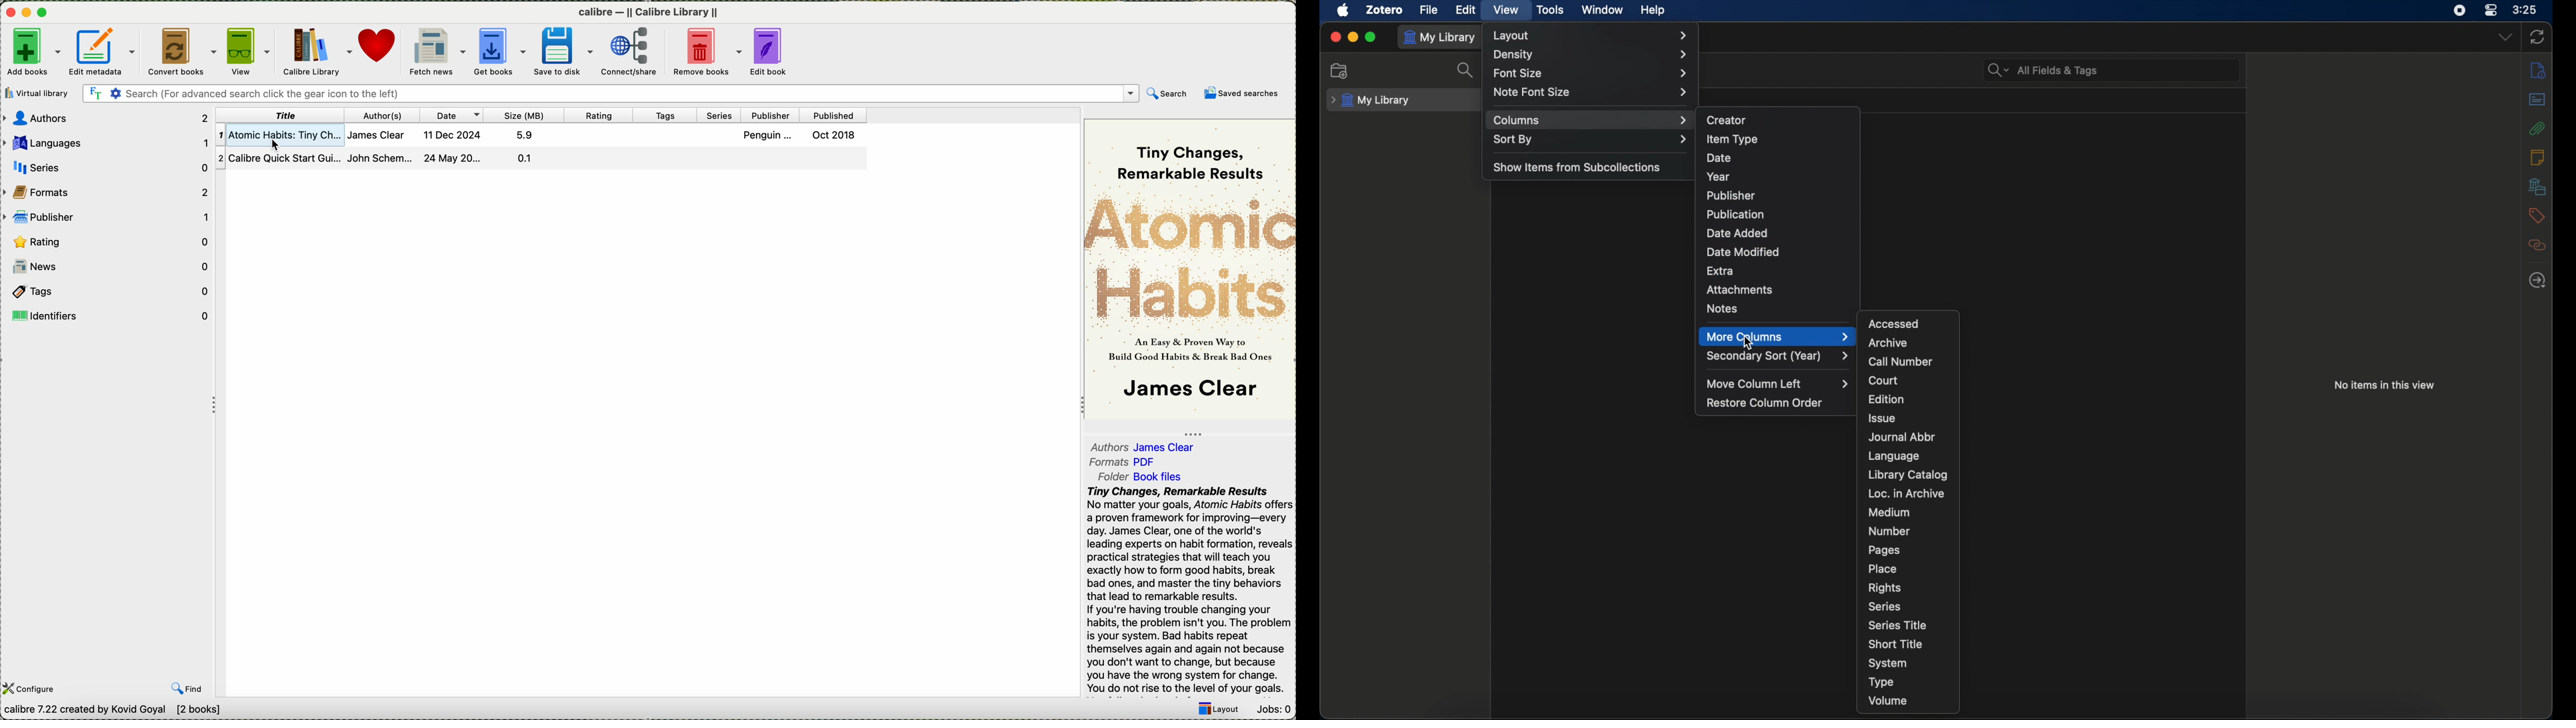 The image size is (2576, 728). Describe the element at coordinates (1467, 70) in the screenshot. I see `search` at that location.